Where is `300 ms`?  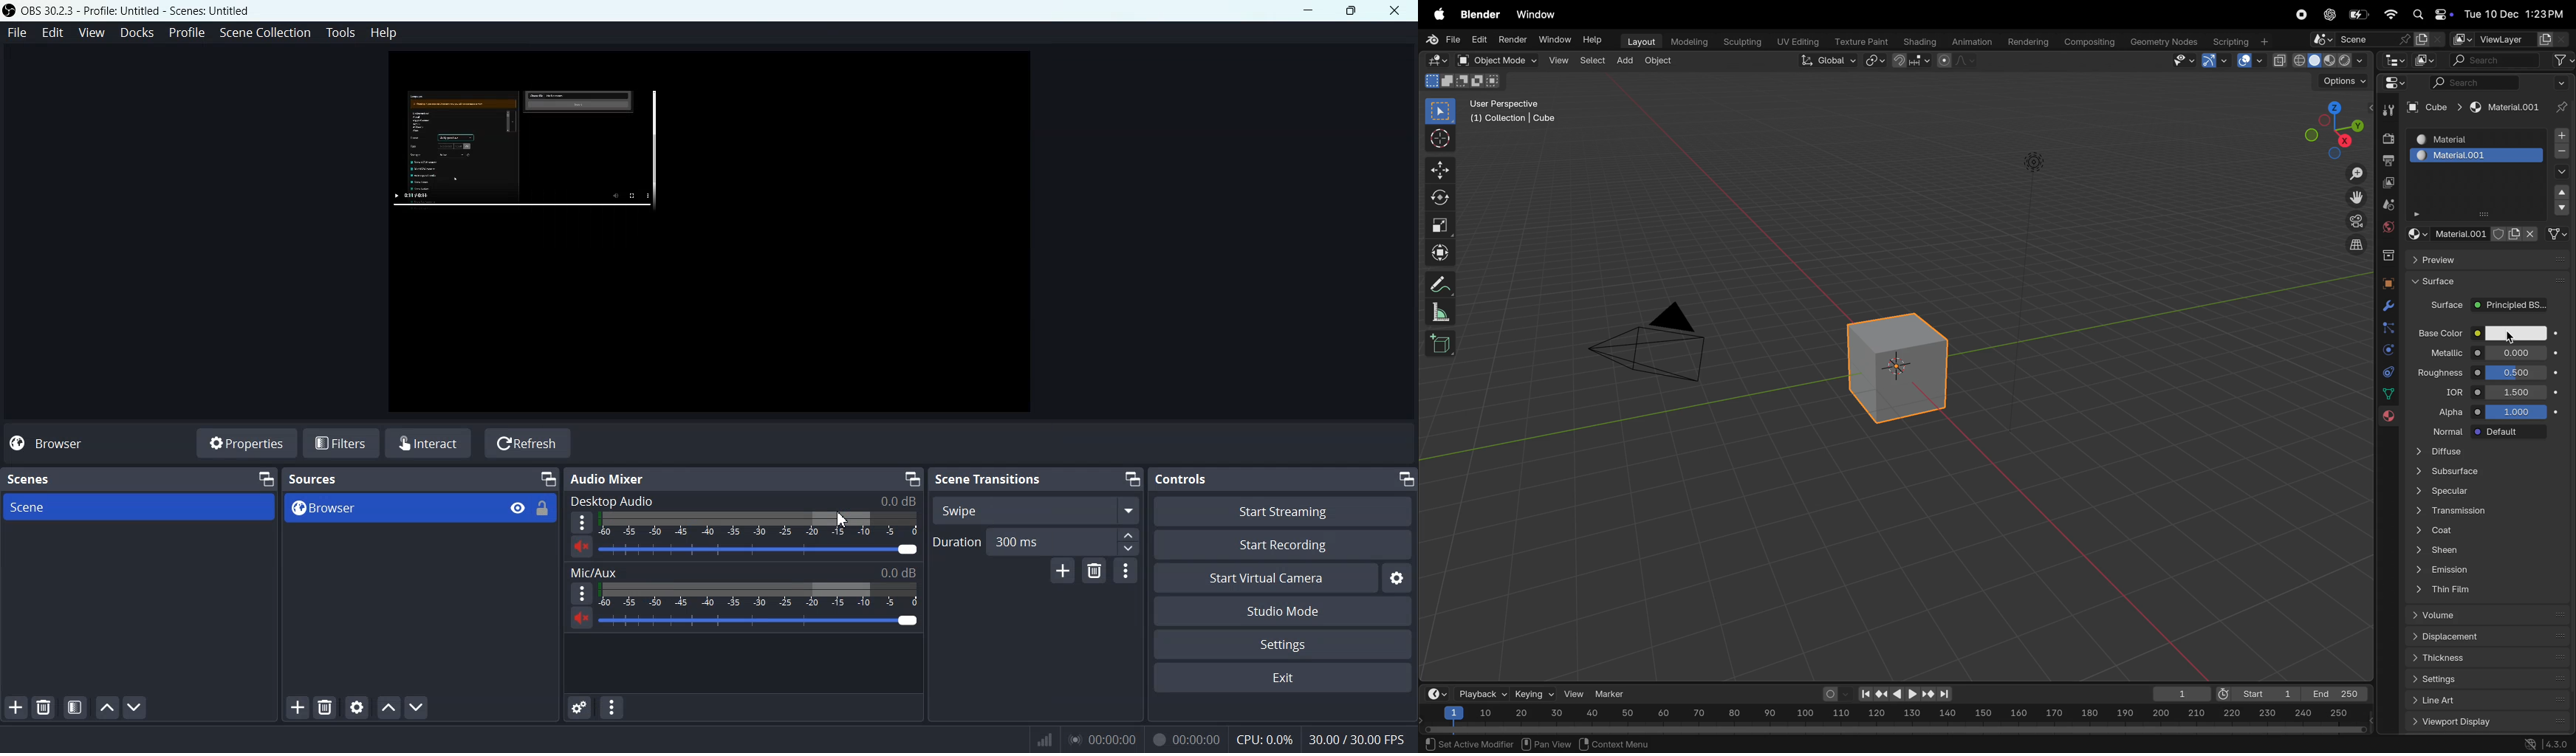
300 ms is located at coordinates (1066, 542).